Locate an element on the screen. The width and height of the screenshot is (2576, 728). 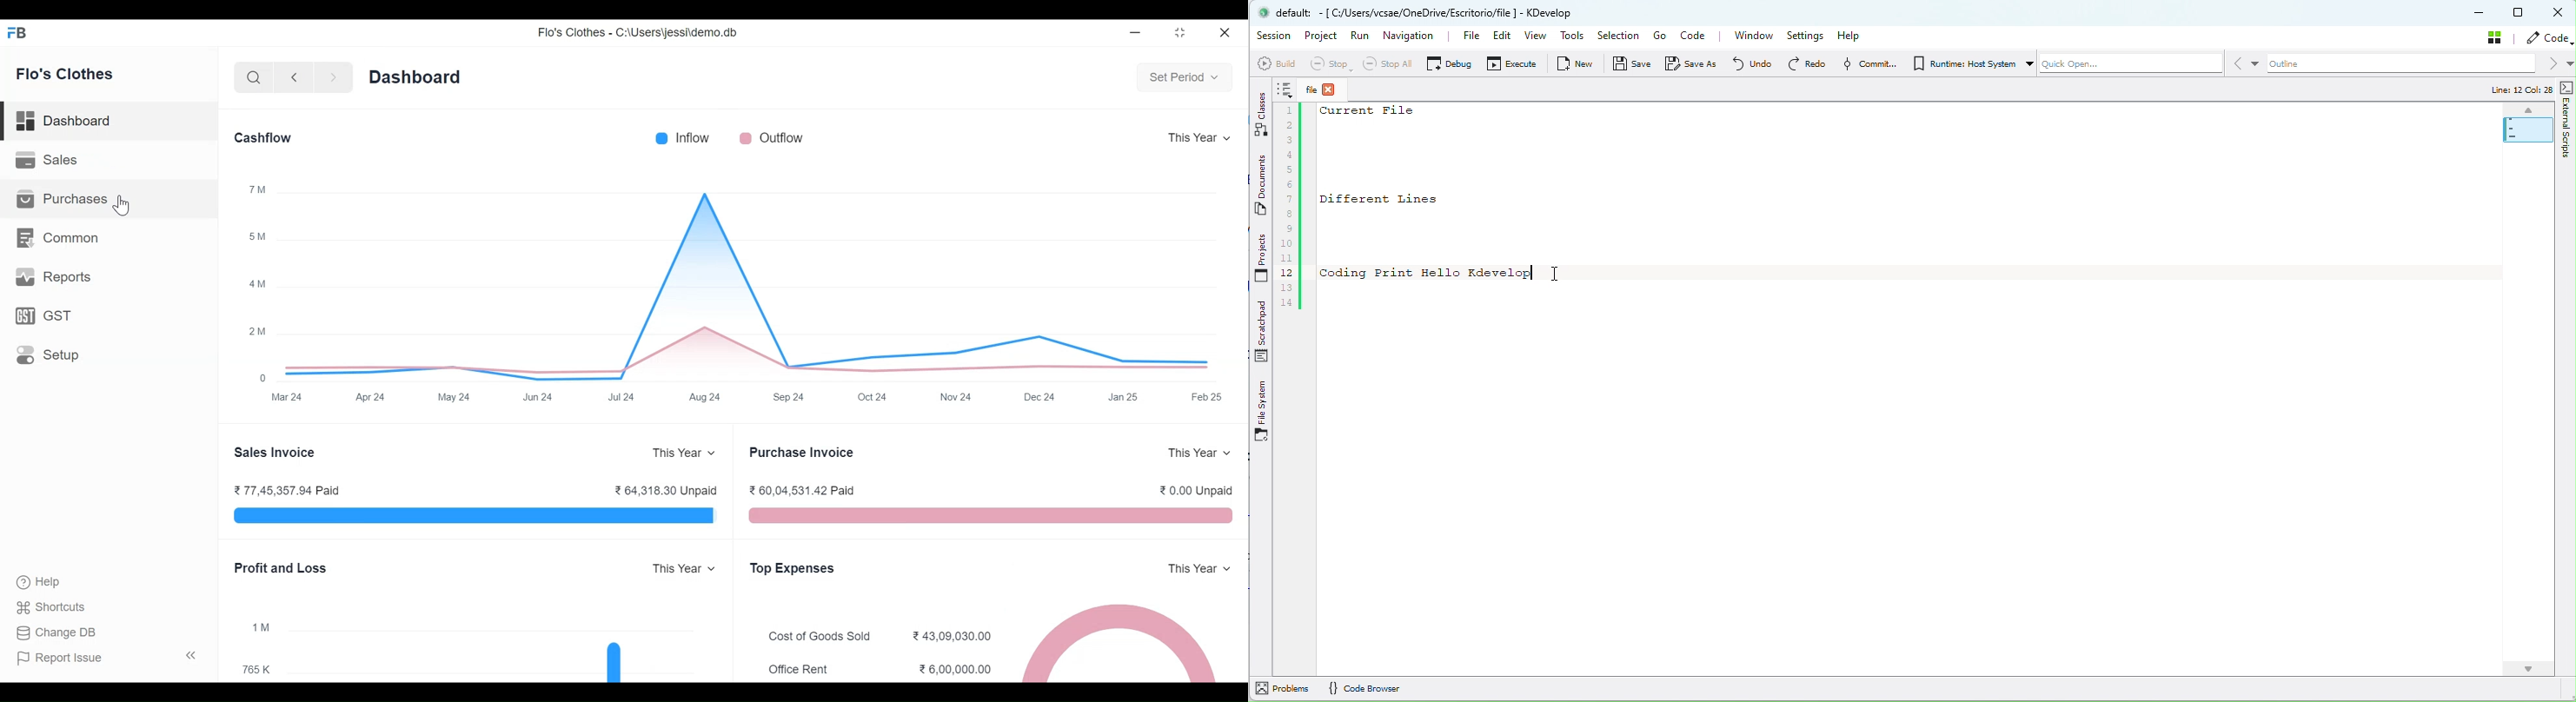
Jan 25 is located at coordinates (1126, 398).